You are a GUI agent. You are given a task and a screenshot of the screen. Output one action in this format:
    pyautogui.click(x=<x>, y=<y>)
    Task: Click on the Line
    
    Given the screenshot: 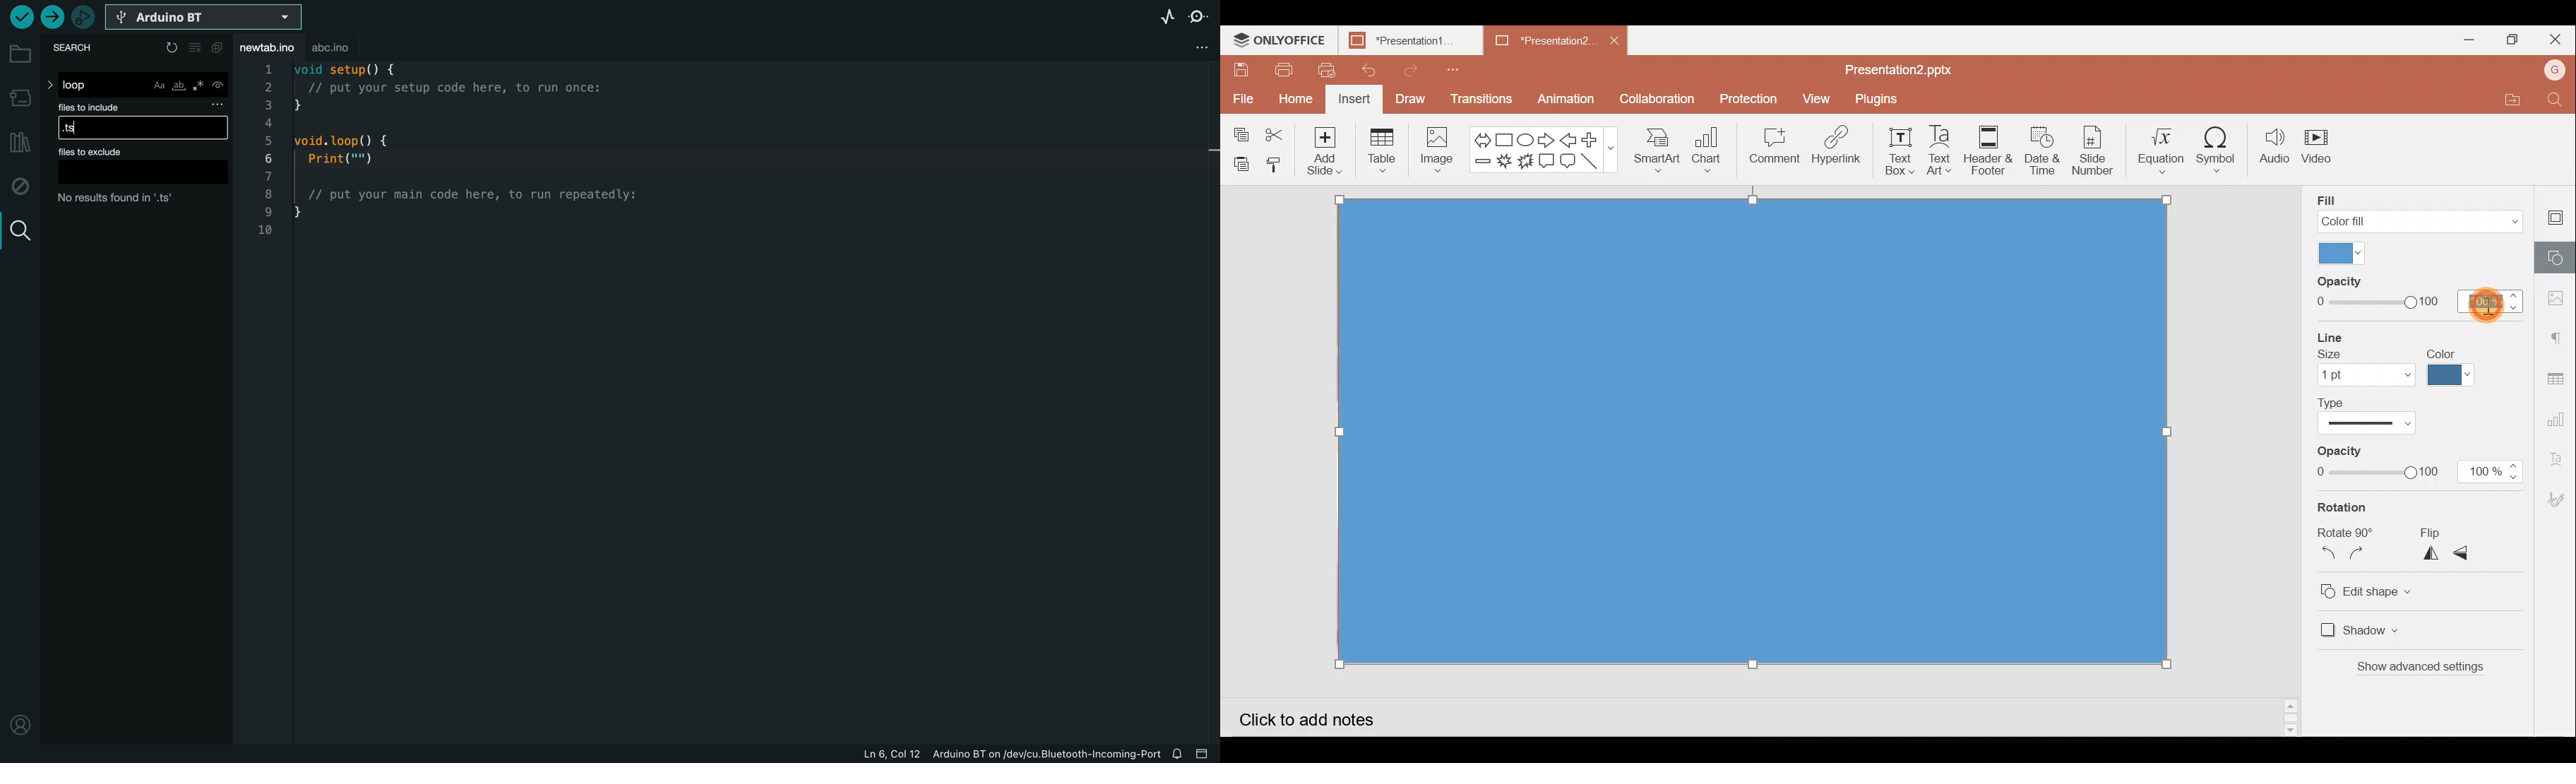 What is the action you would take?
    pyautogui.click(x=1594, y=163)
    